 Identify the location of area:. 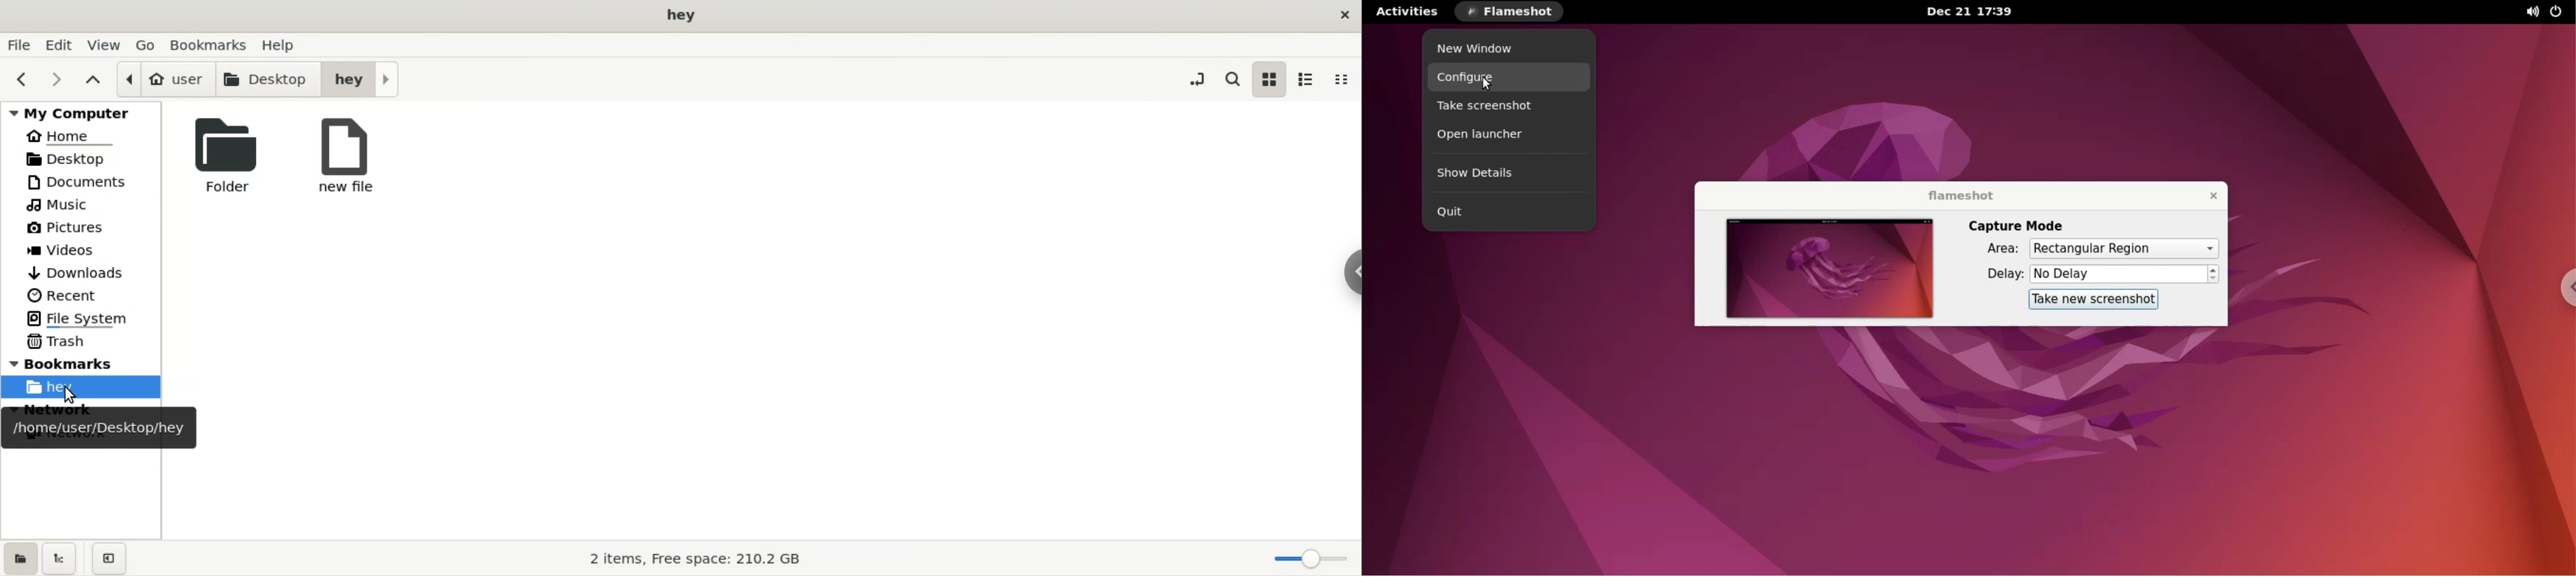
(1993, 251).